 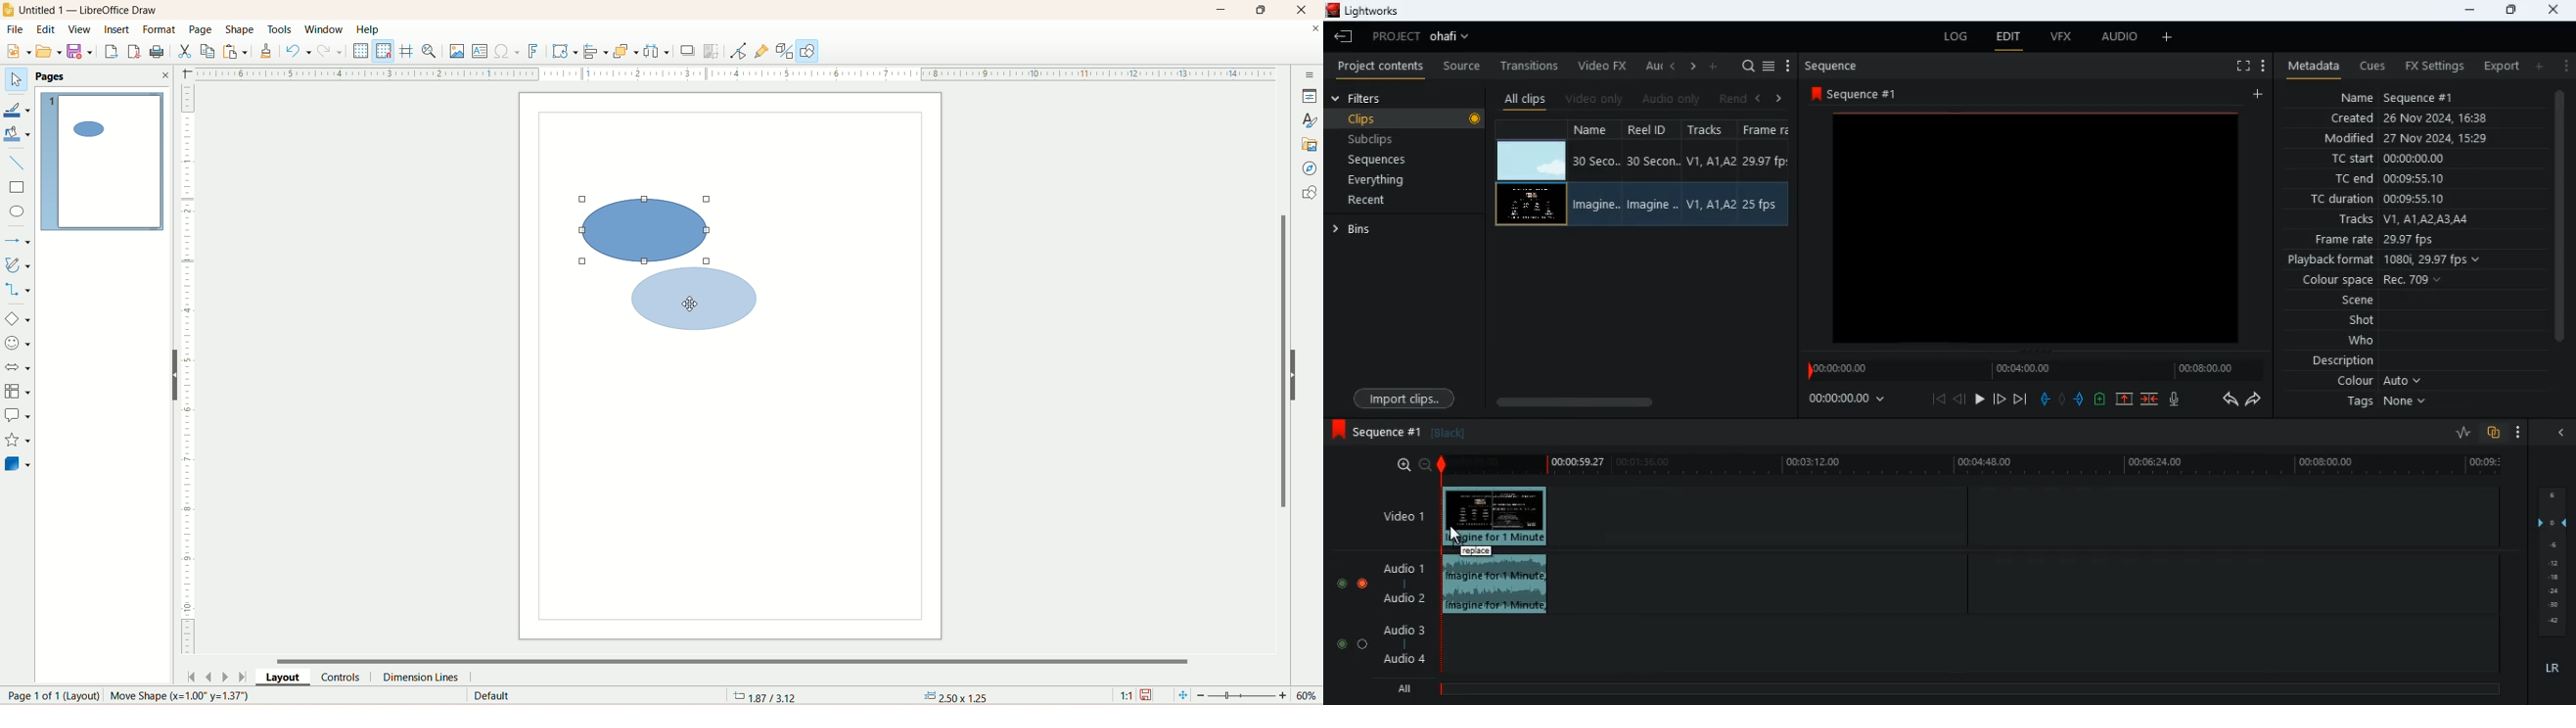 What do you see at coordinates (2404, 240) in the screenshot?
I see `frame rate` at bounding box center [2404, 240].